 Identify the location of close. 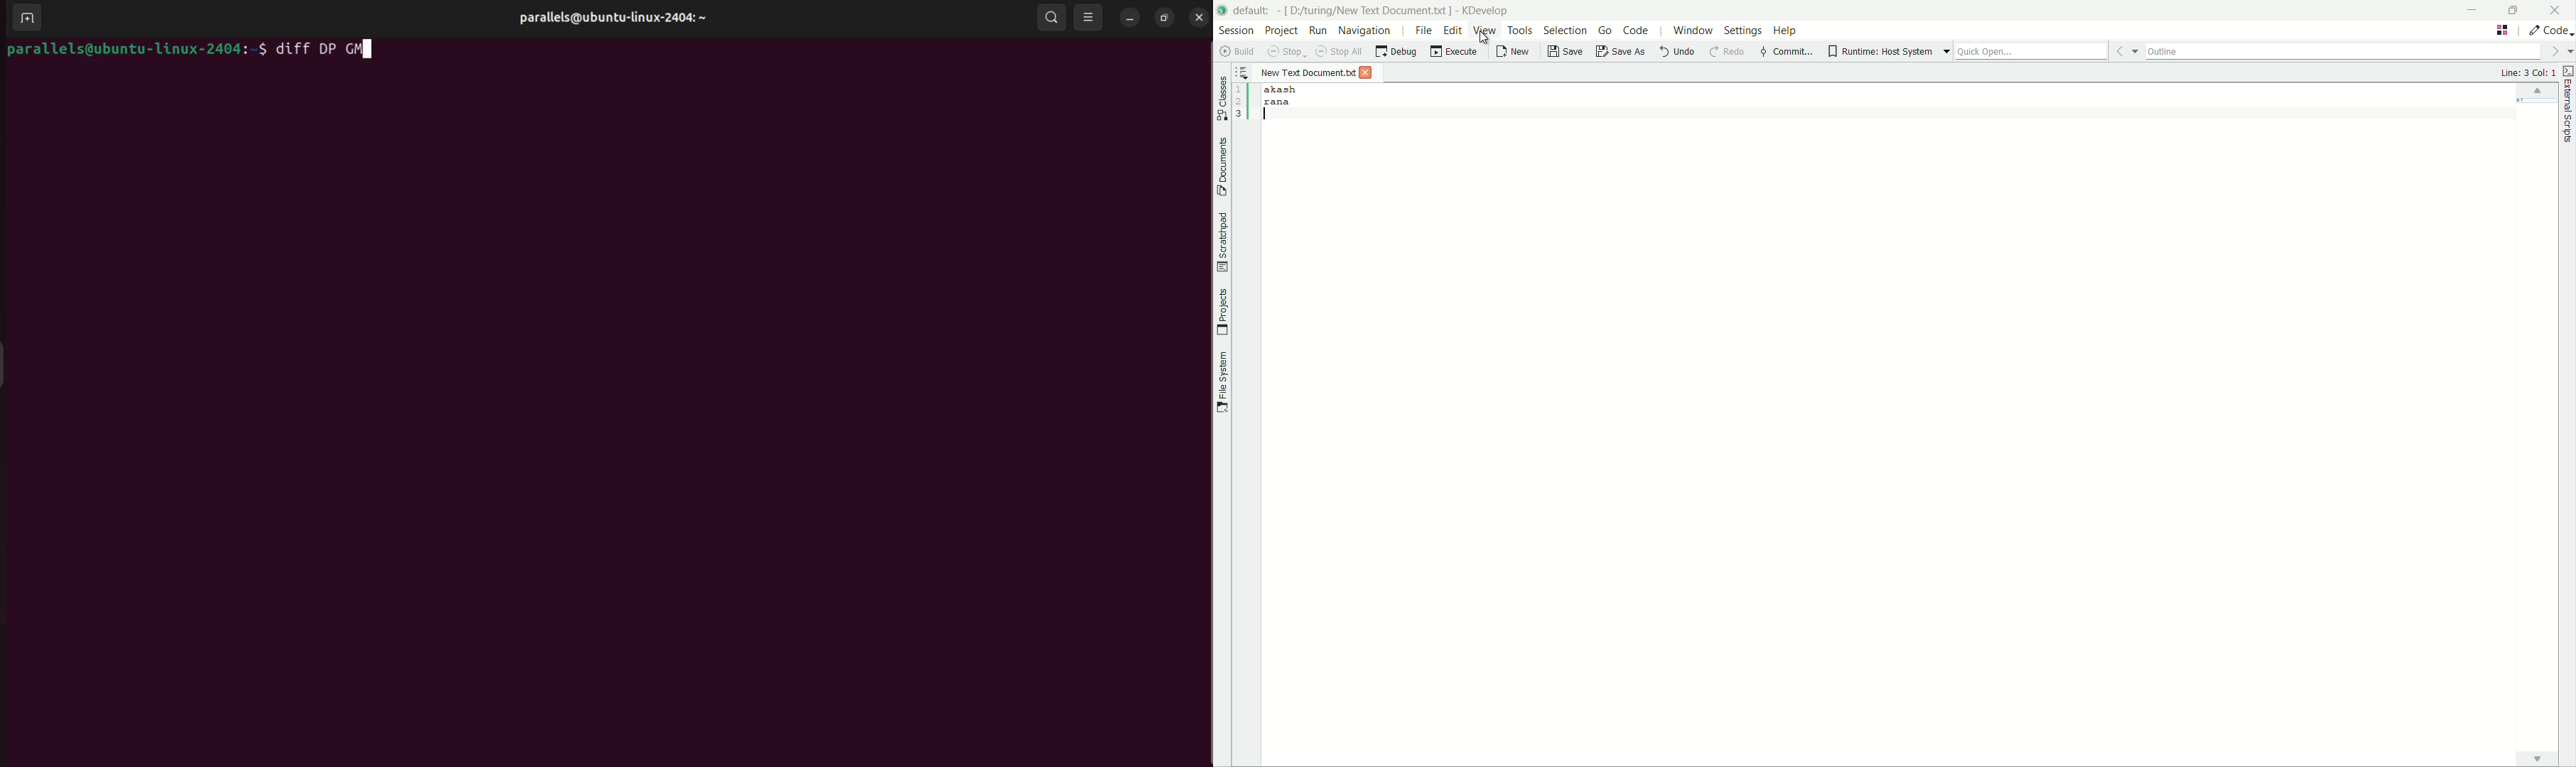
(2559, 9).